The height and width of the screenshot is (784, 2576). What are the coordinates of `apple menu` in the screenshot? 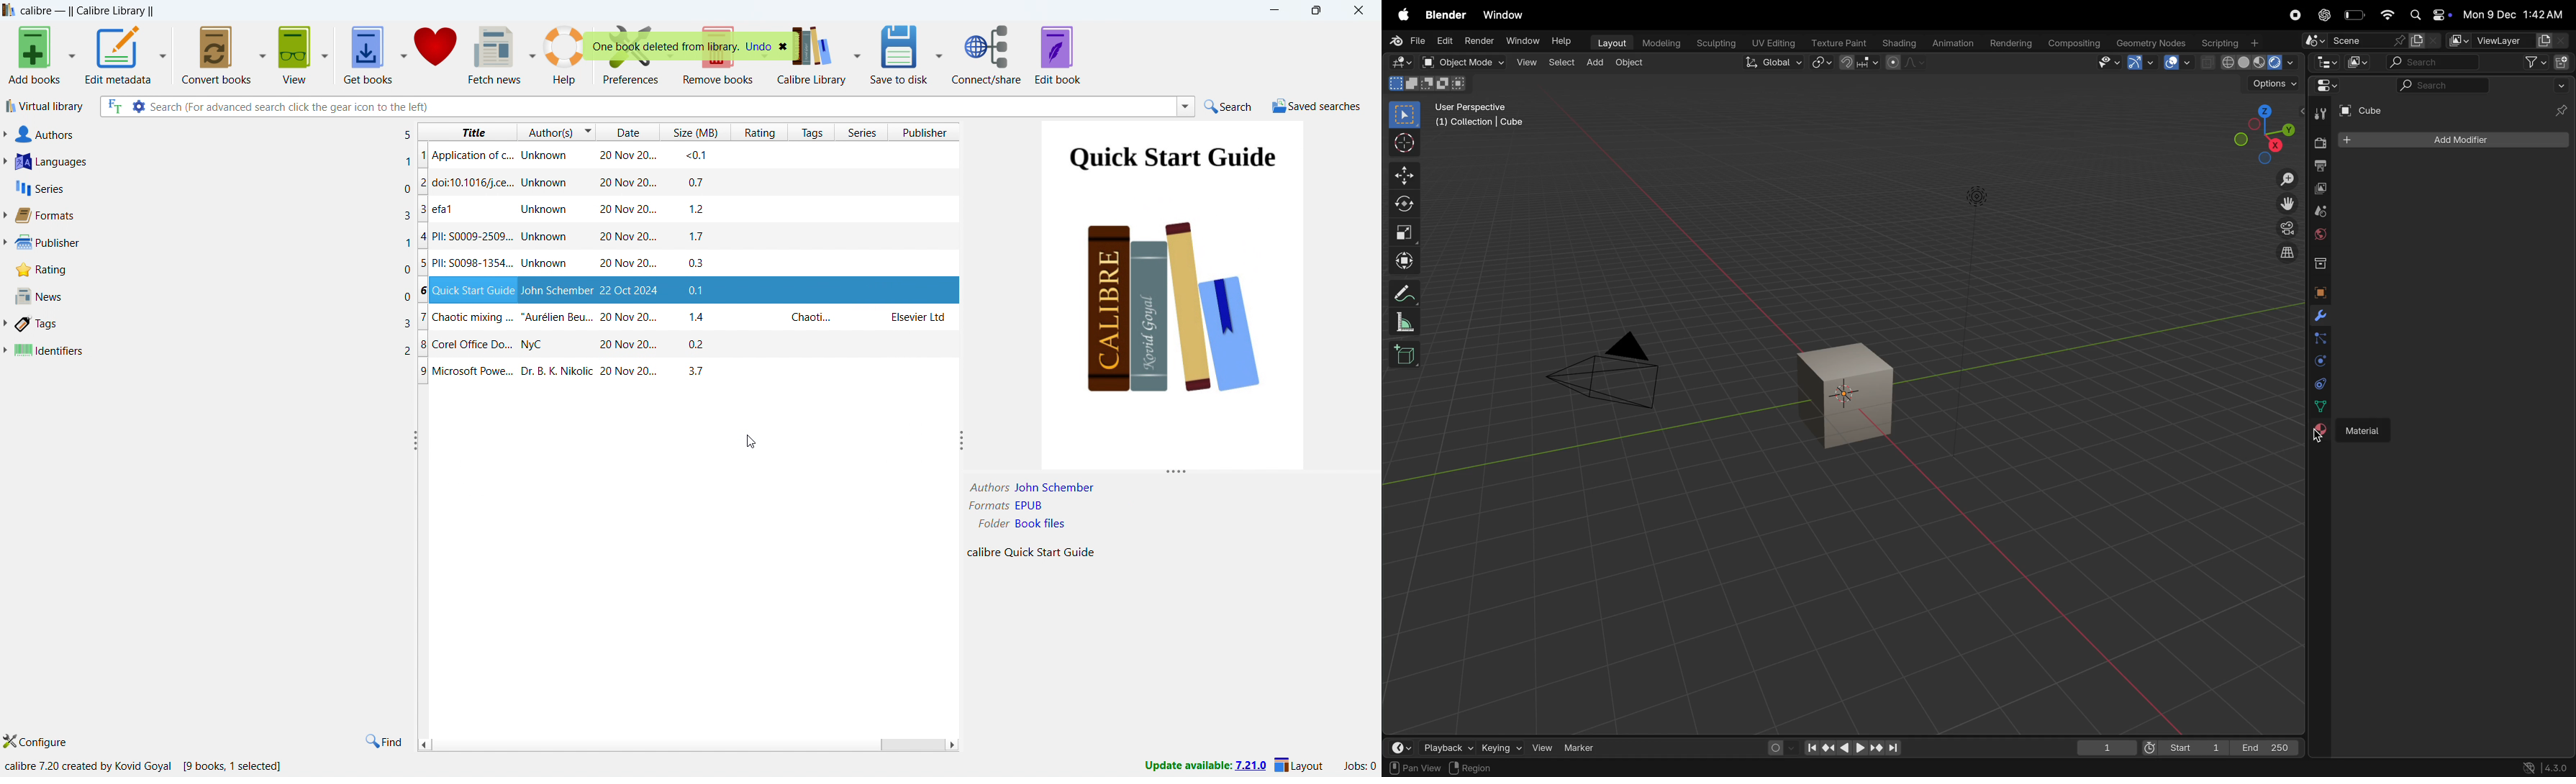 It's located at (1401, 13).